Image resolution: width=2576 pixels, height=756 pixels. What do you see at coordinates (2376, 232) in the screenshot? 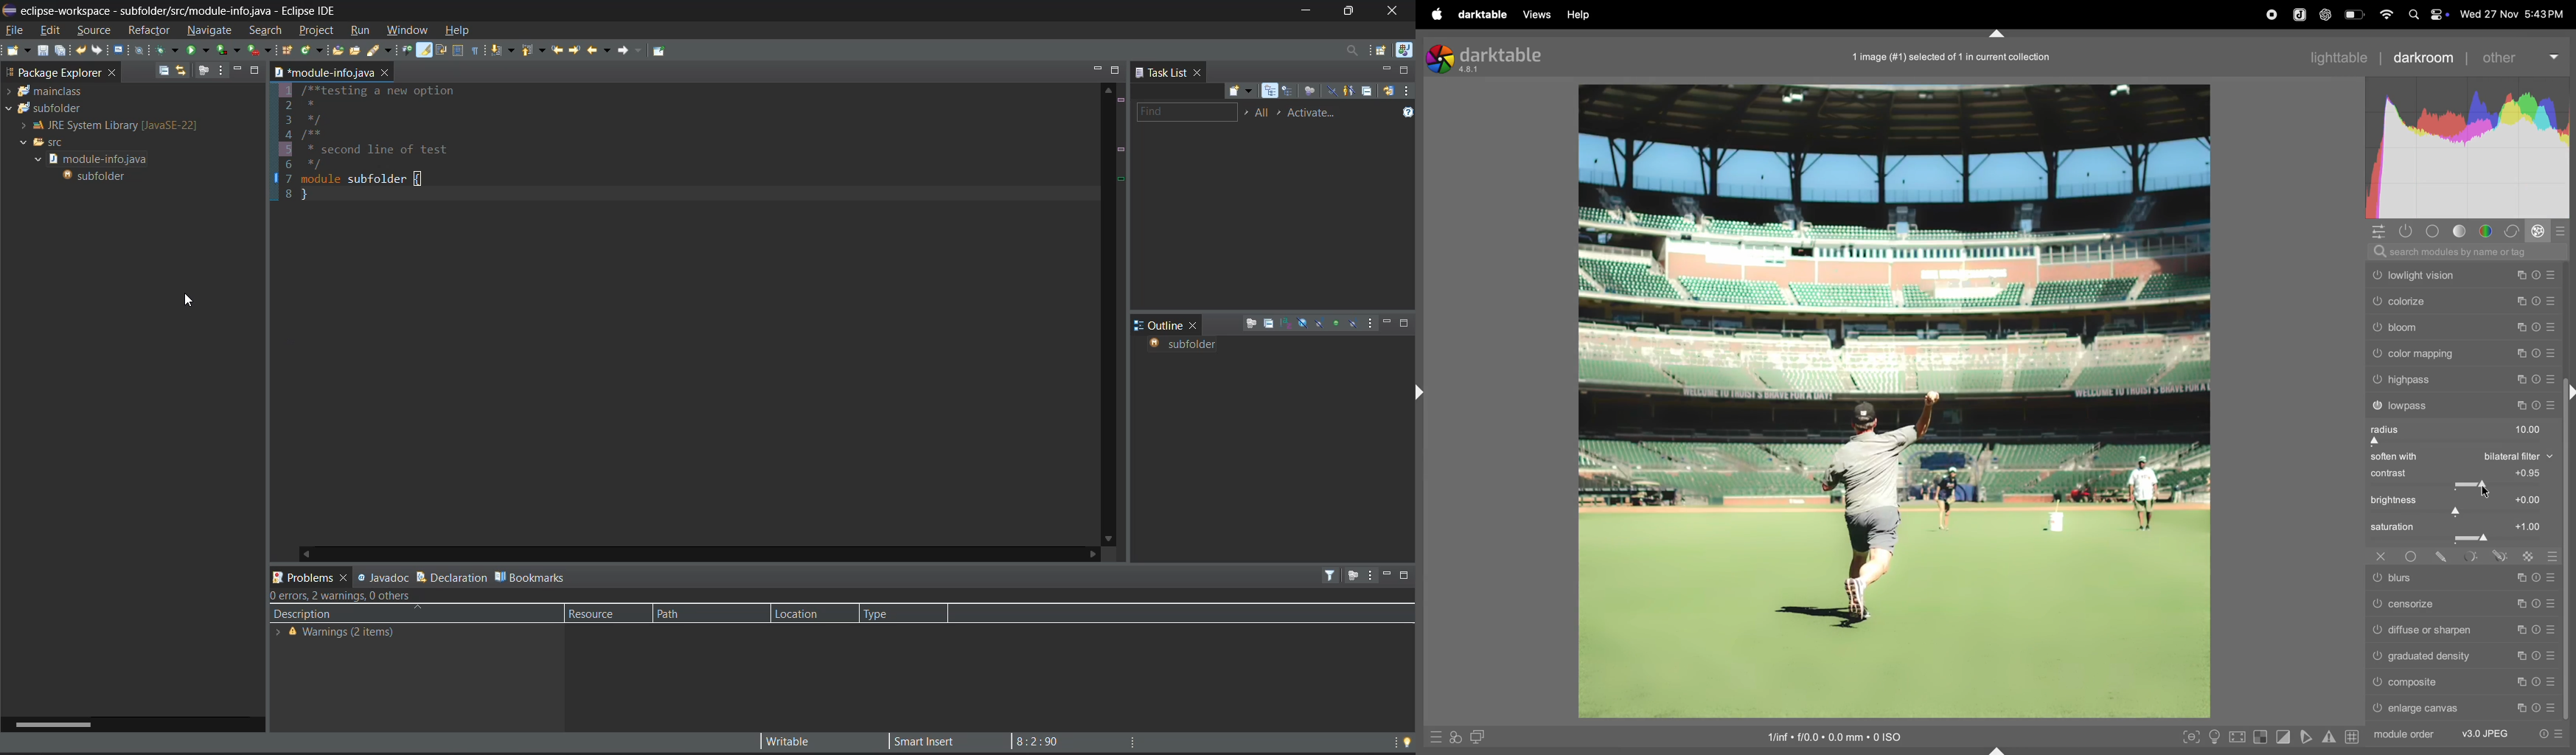
I see `quick acess panel` at bounding box center [2376, 232].